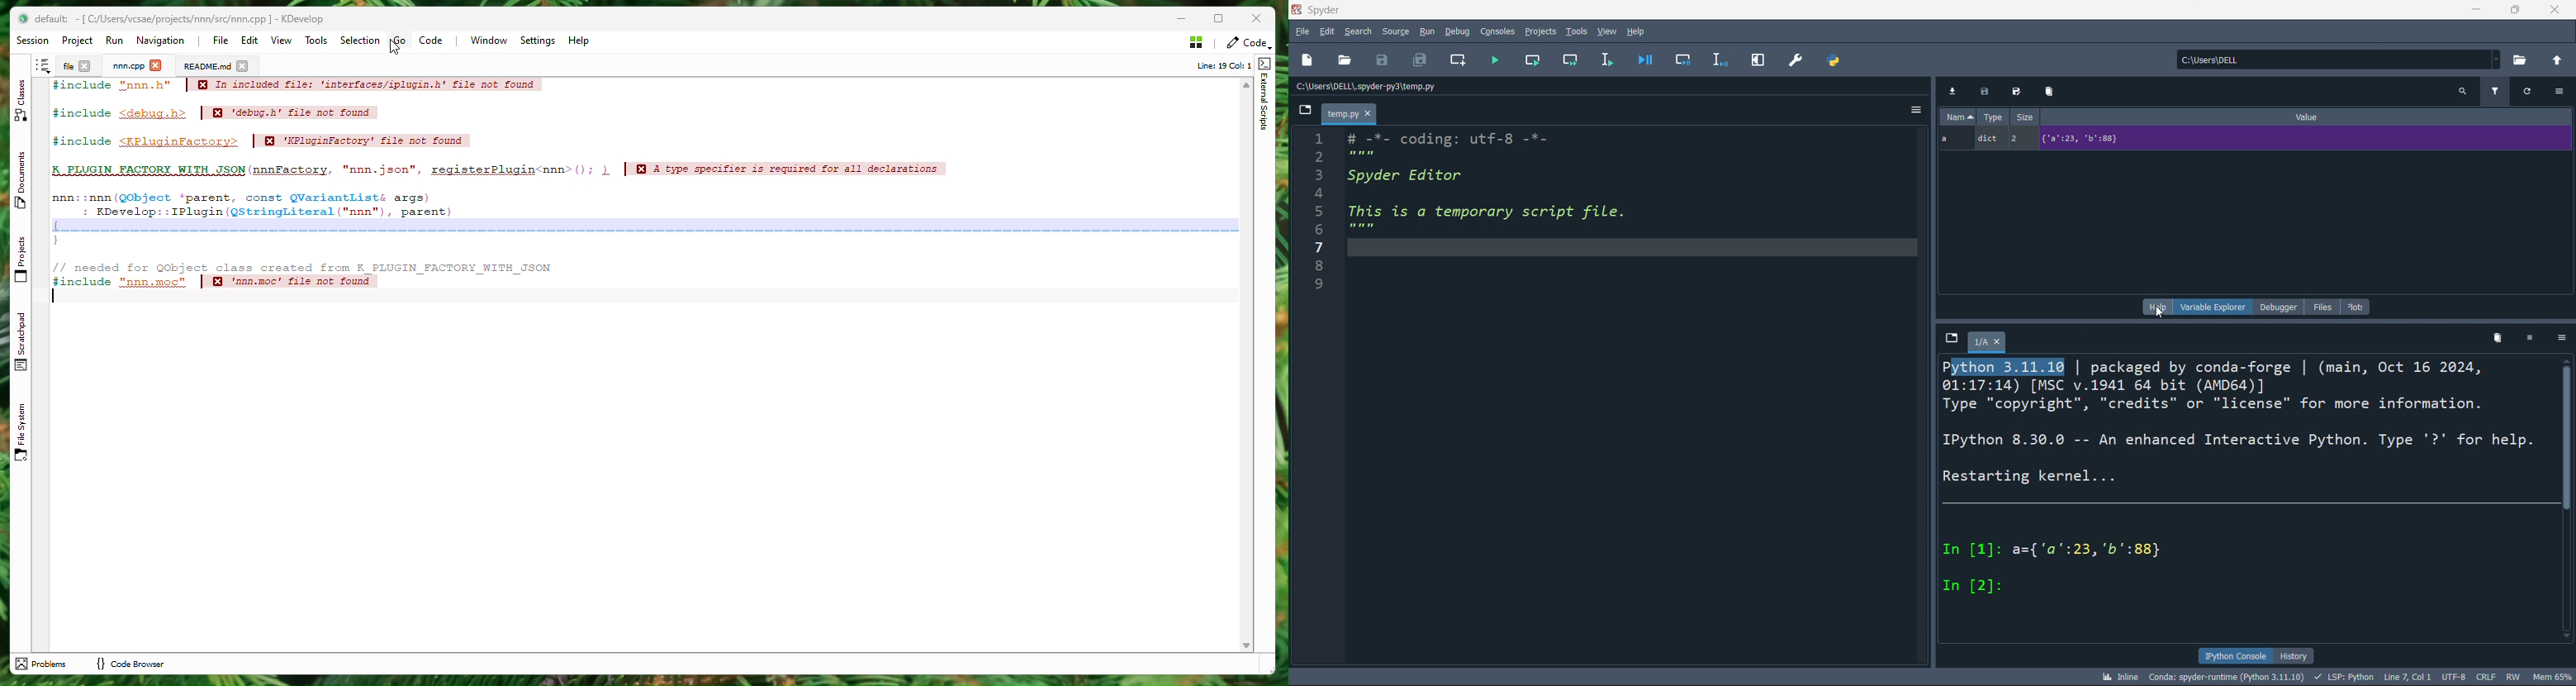 Image resolution: width=2576 pixels, height=700 pixels. I want to click on inline, so click(2118, 676).